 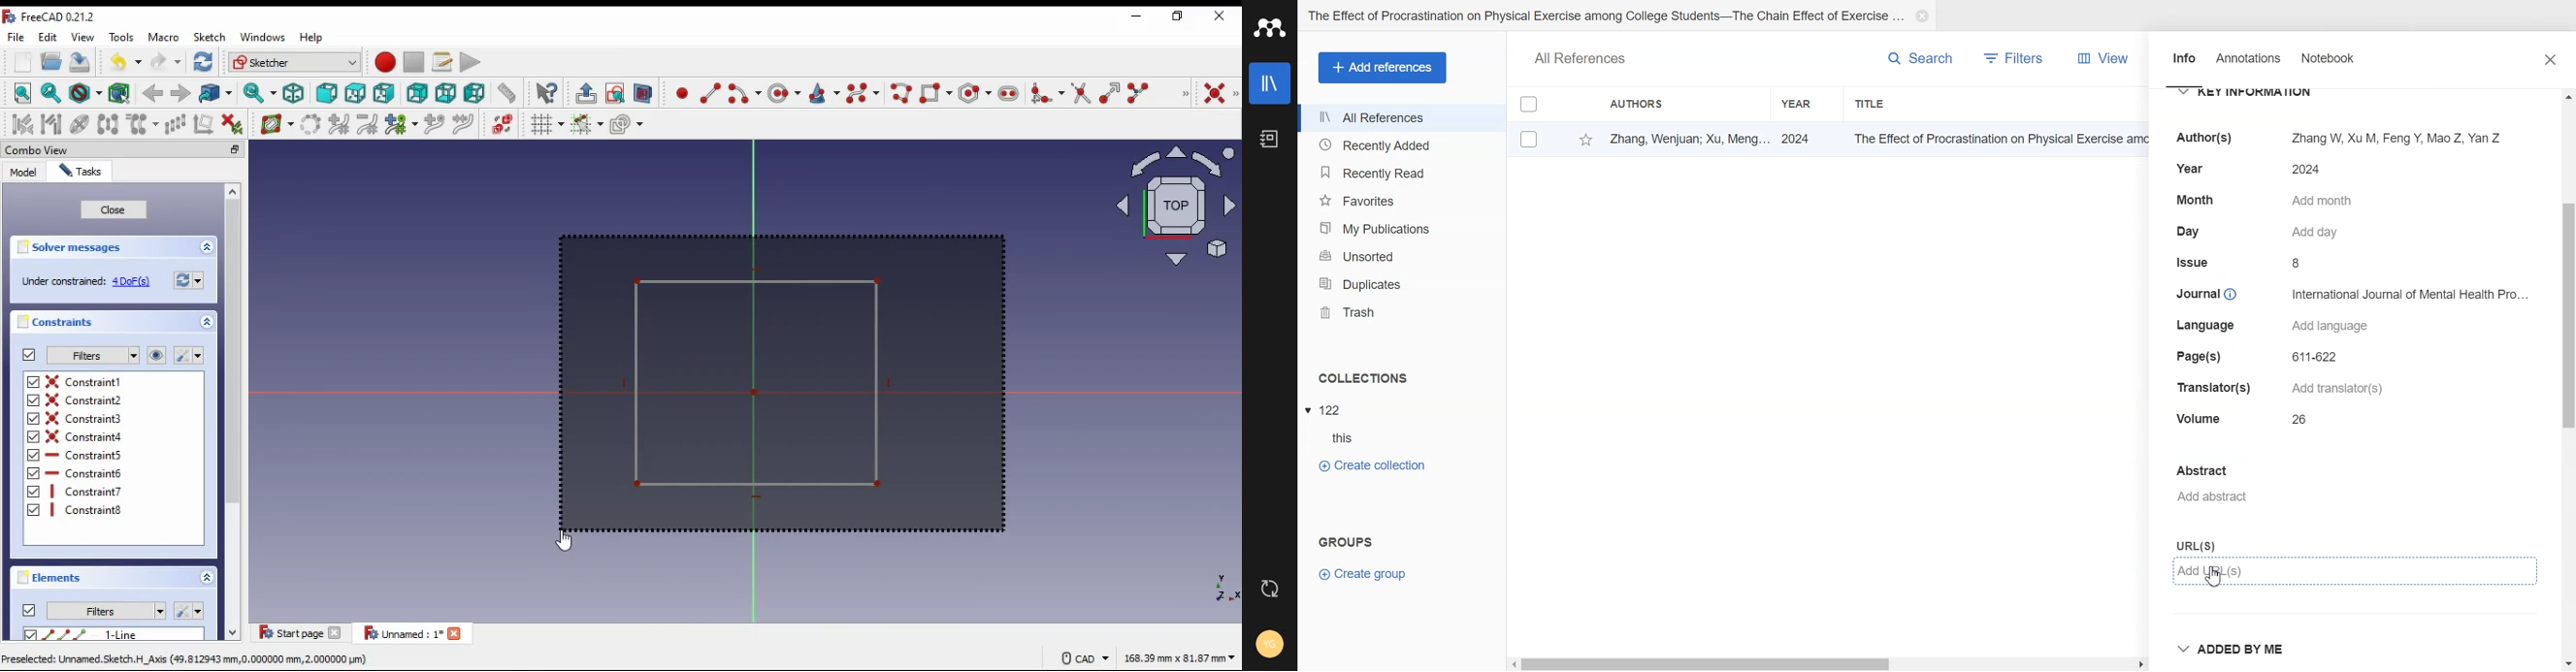 What do you see at coordinates (1914, 103) in the screenshot?
I see `Title` at bounding box center [1914, 103].